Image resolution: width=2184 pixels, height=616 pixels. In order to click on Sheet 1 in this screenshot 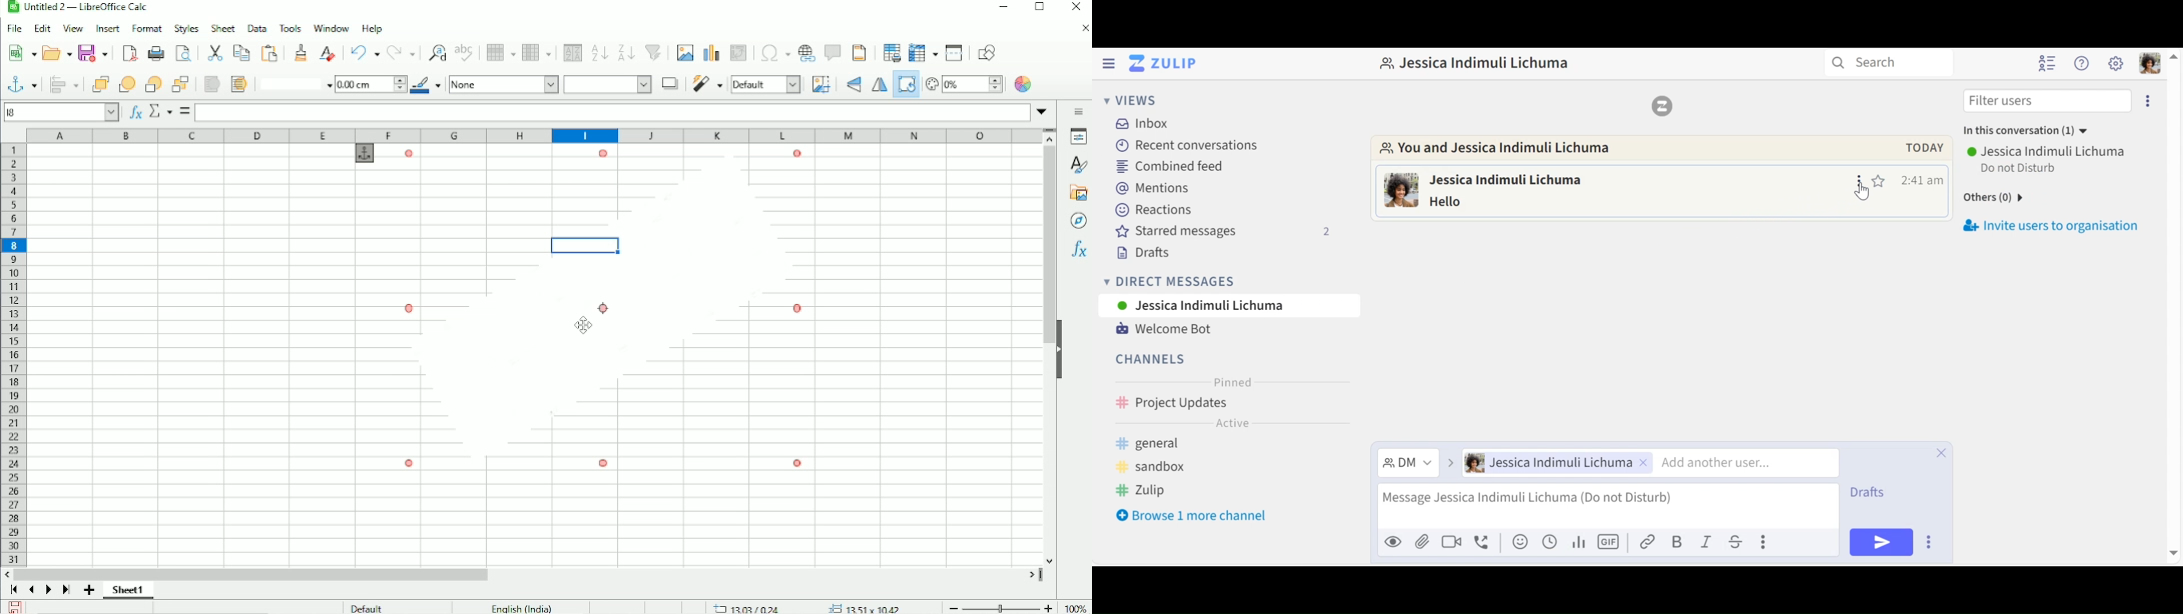, I will do `click(128, 591)`.